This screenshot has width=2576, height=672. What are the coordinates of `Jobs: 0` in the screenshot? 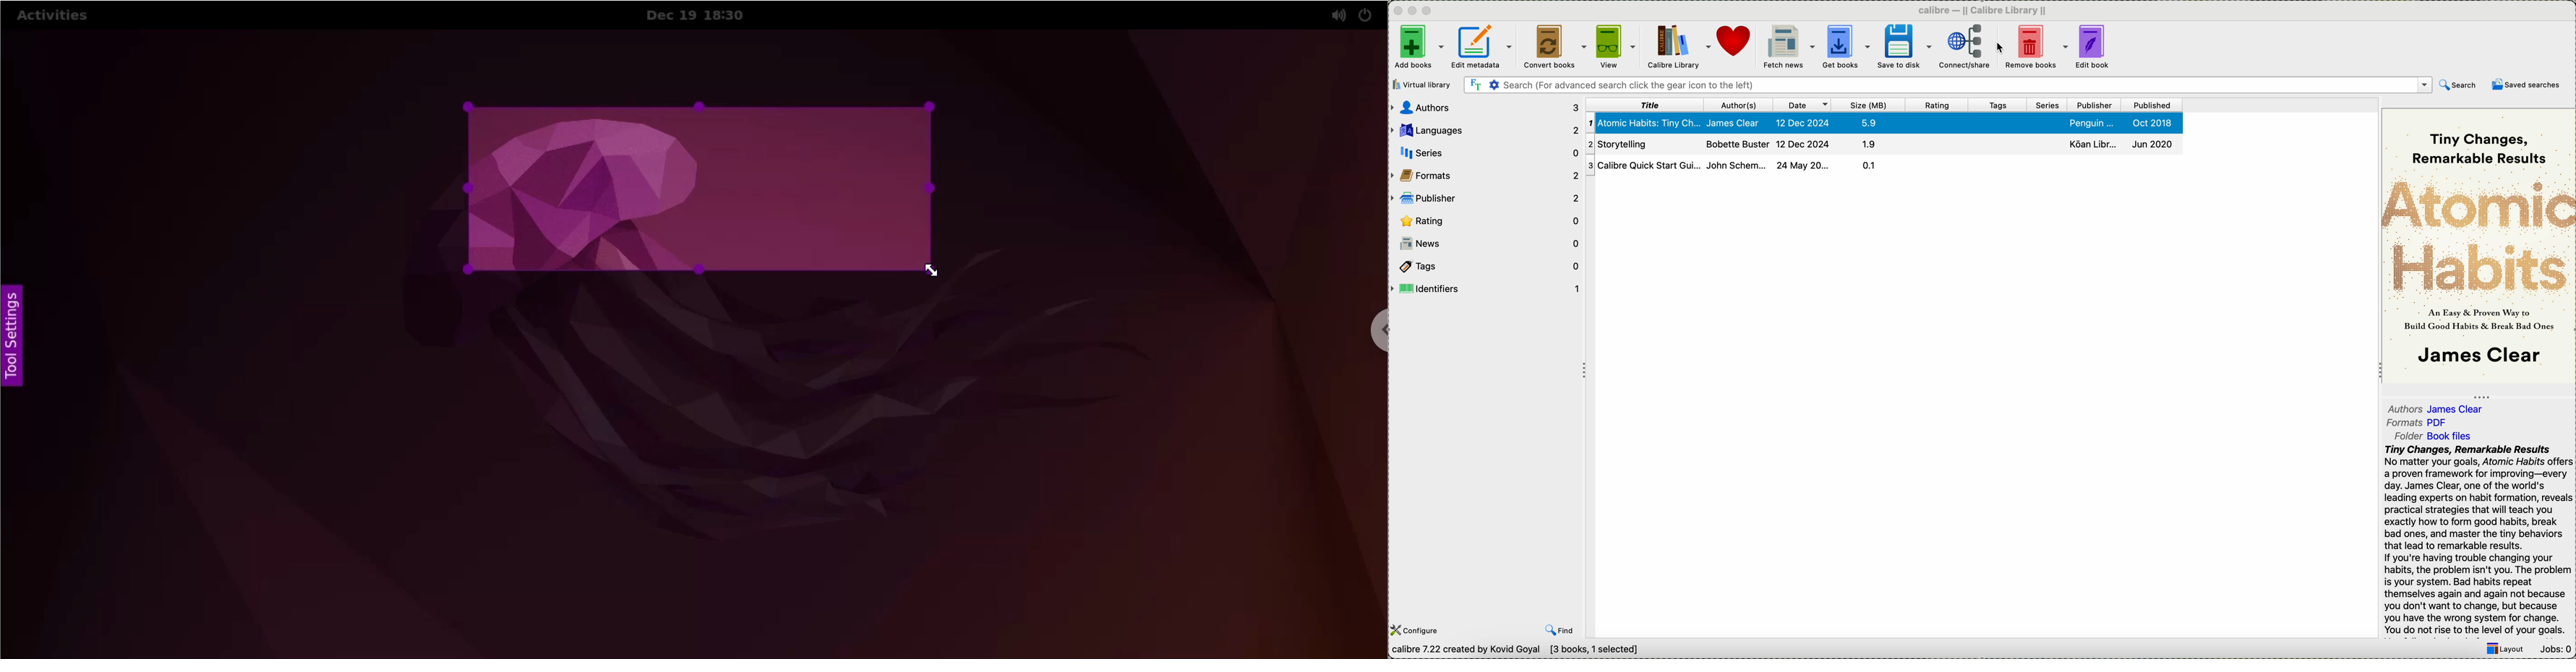 It's located at (2555, 650).